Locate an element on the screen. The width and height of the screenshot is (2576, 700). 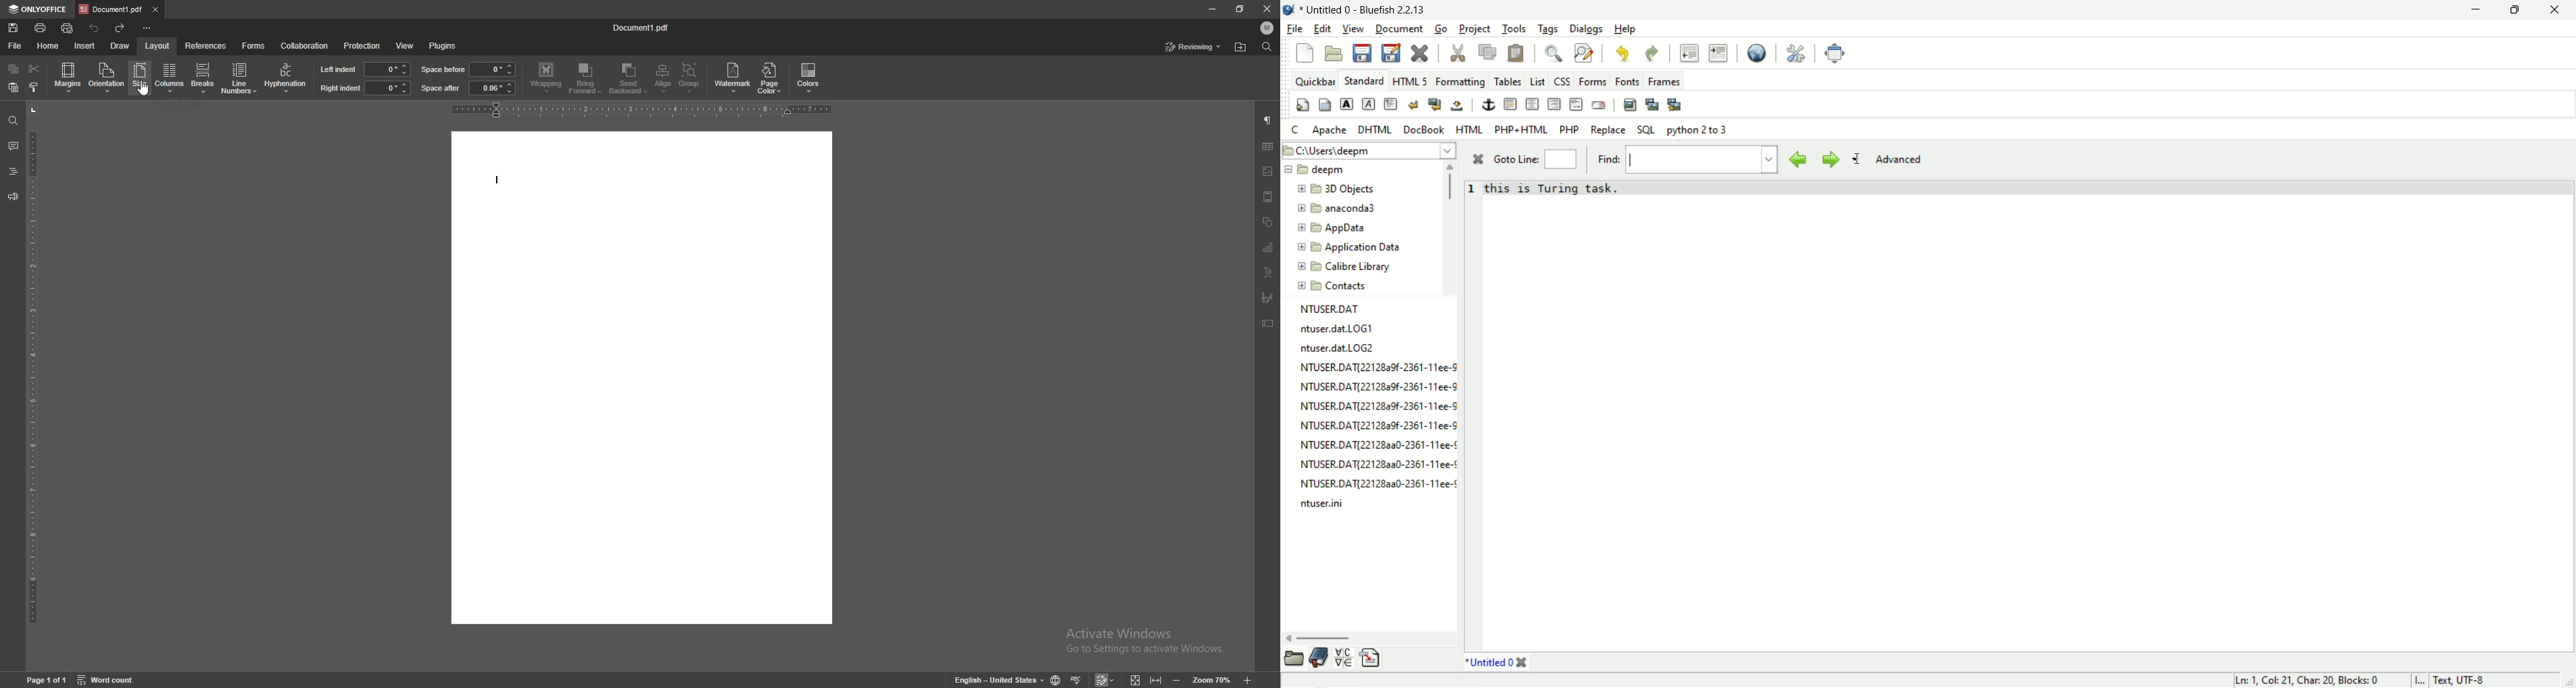
shapes is located at coordinates (1268, 222).